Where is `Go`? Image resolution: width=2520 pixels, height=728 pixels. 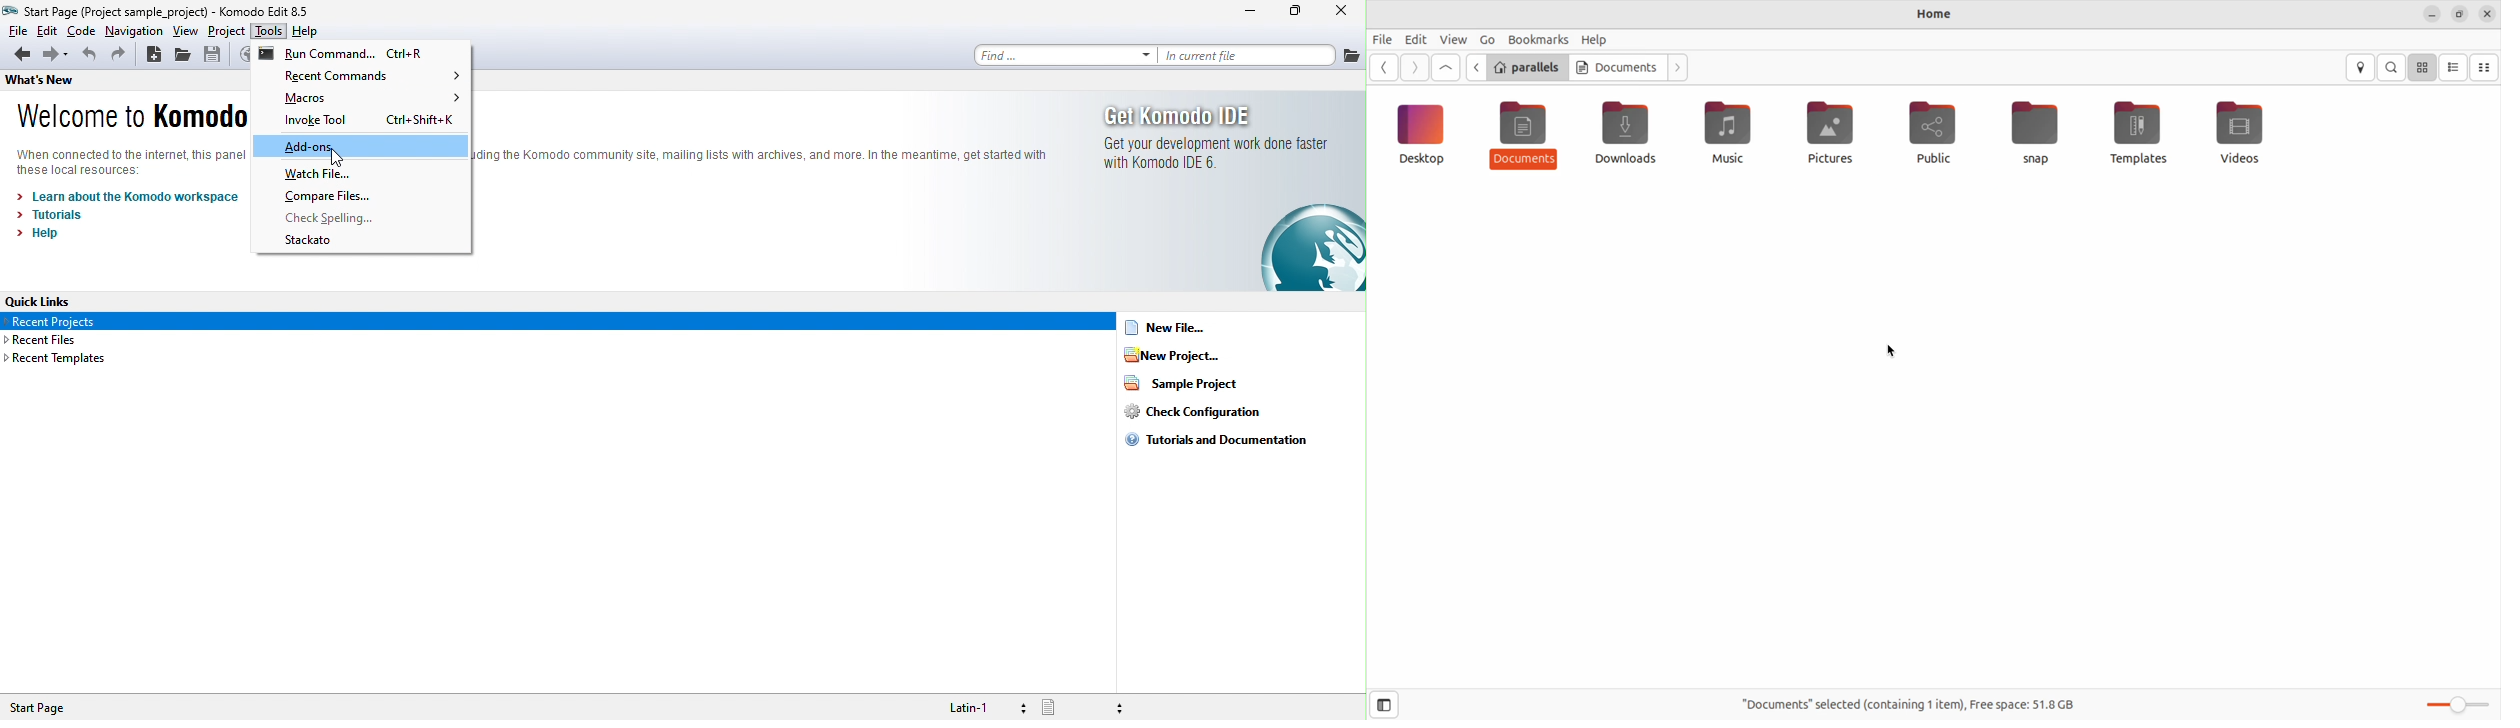
Go is located at coordinates (1490, 38).